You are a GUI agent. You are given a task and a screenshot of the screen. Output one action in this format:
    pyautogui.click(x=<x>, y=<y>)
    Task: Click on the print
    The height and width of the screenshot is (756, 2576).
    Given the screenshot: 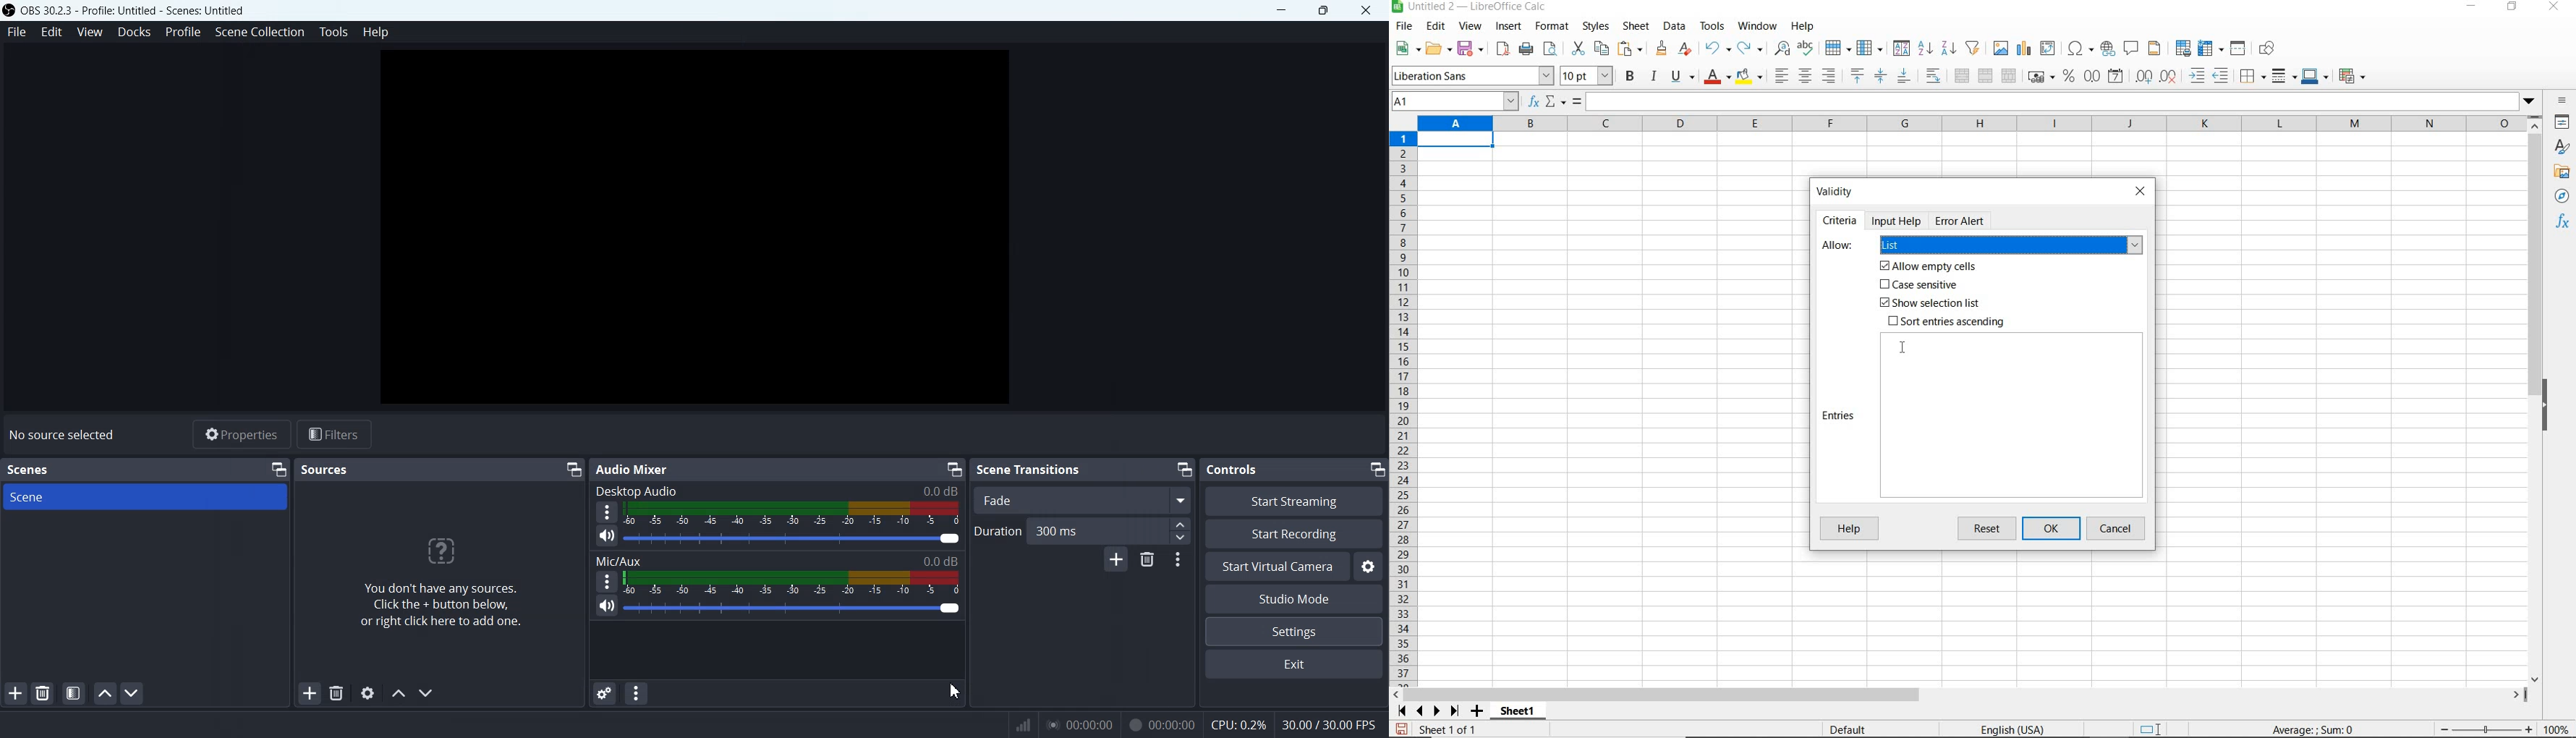 What is the action you would take?
    pyautogui.click(x=1526, y=48)
    